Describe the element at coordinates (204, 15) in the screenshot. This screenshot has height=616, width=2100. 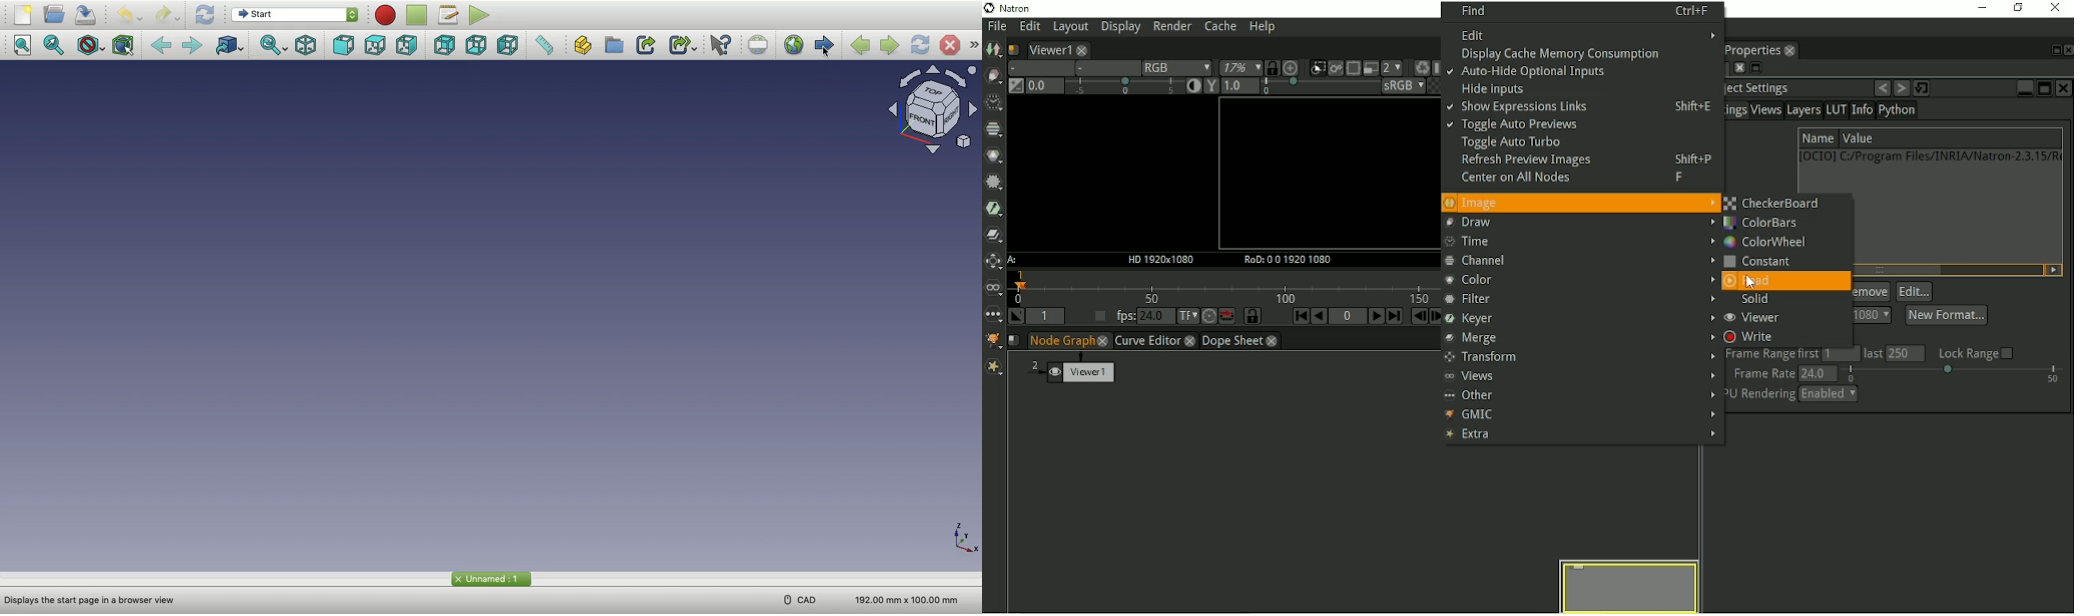
I see `Refresh` at that location.